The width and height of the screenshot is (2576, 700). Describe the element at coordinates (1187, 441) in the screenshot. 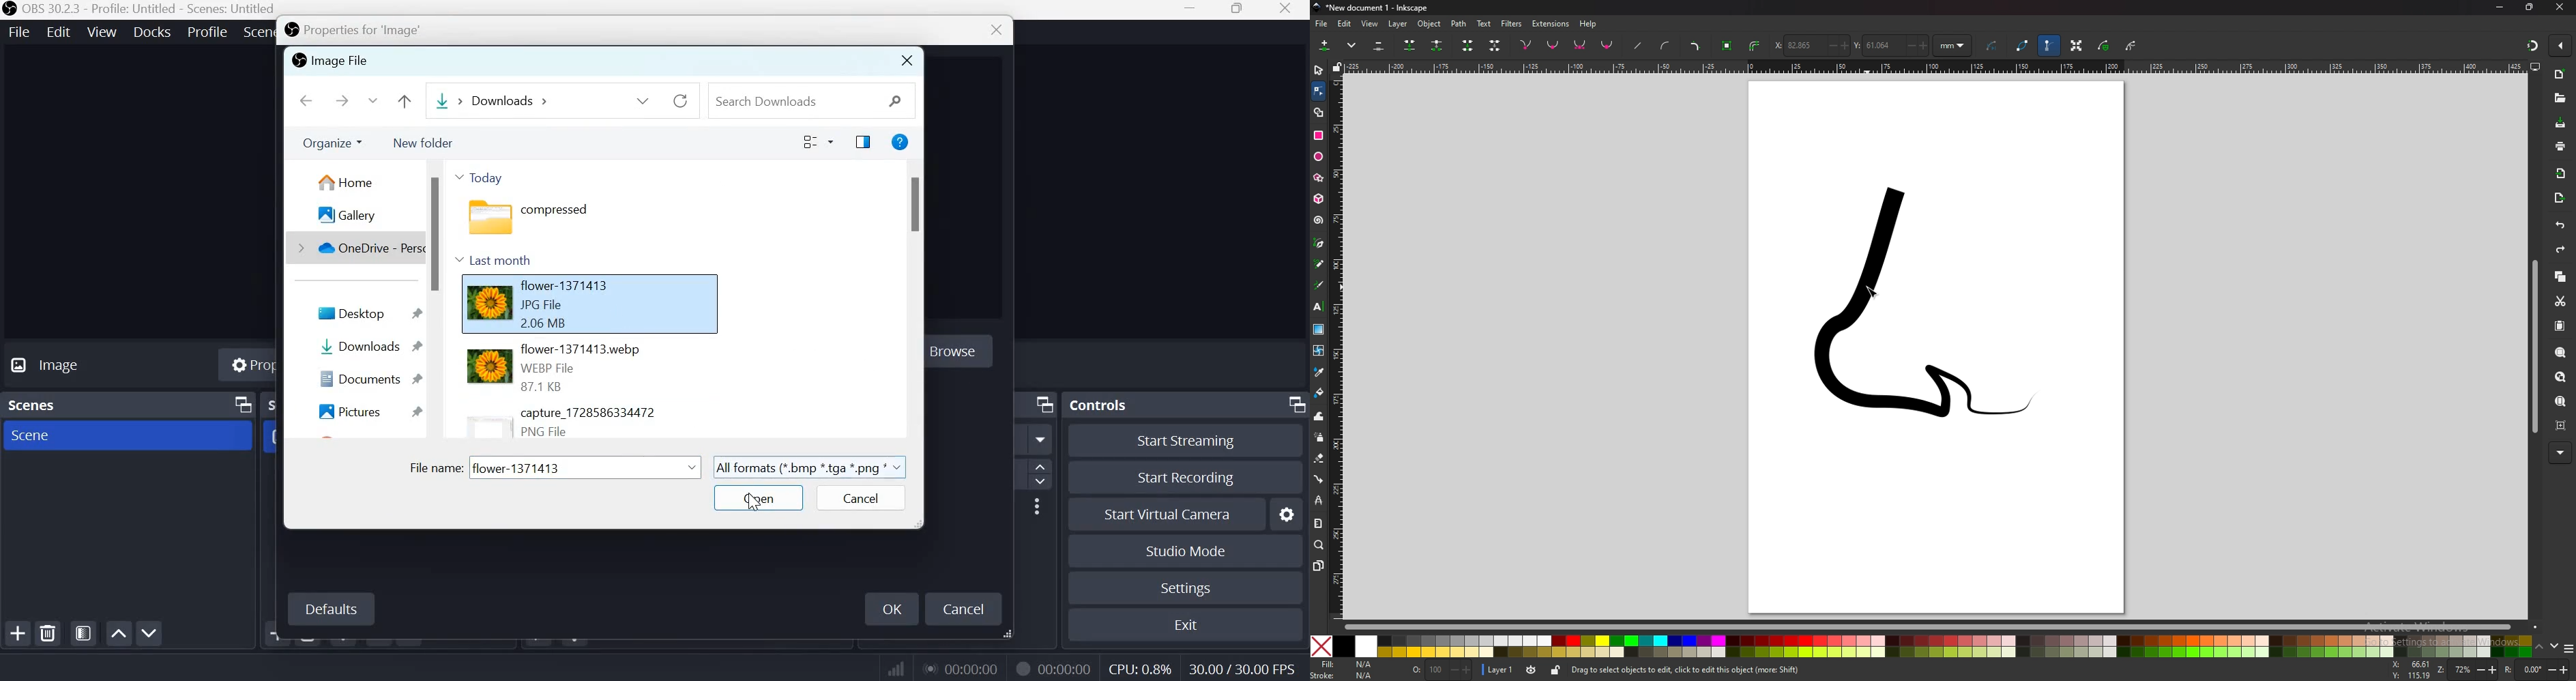

I see `Start streaming` at that location.